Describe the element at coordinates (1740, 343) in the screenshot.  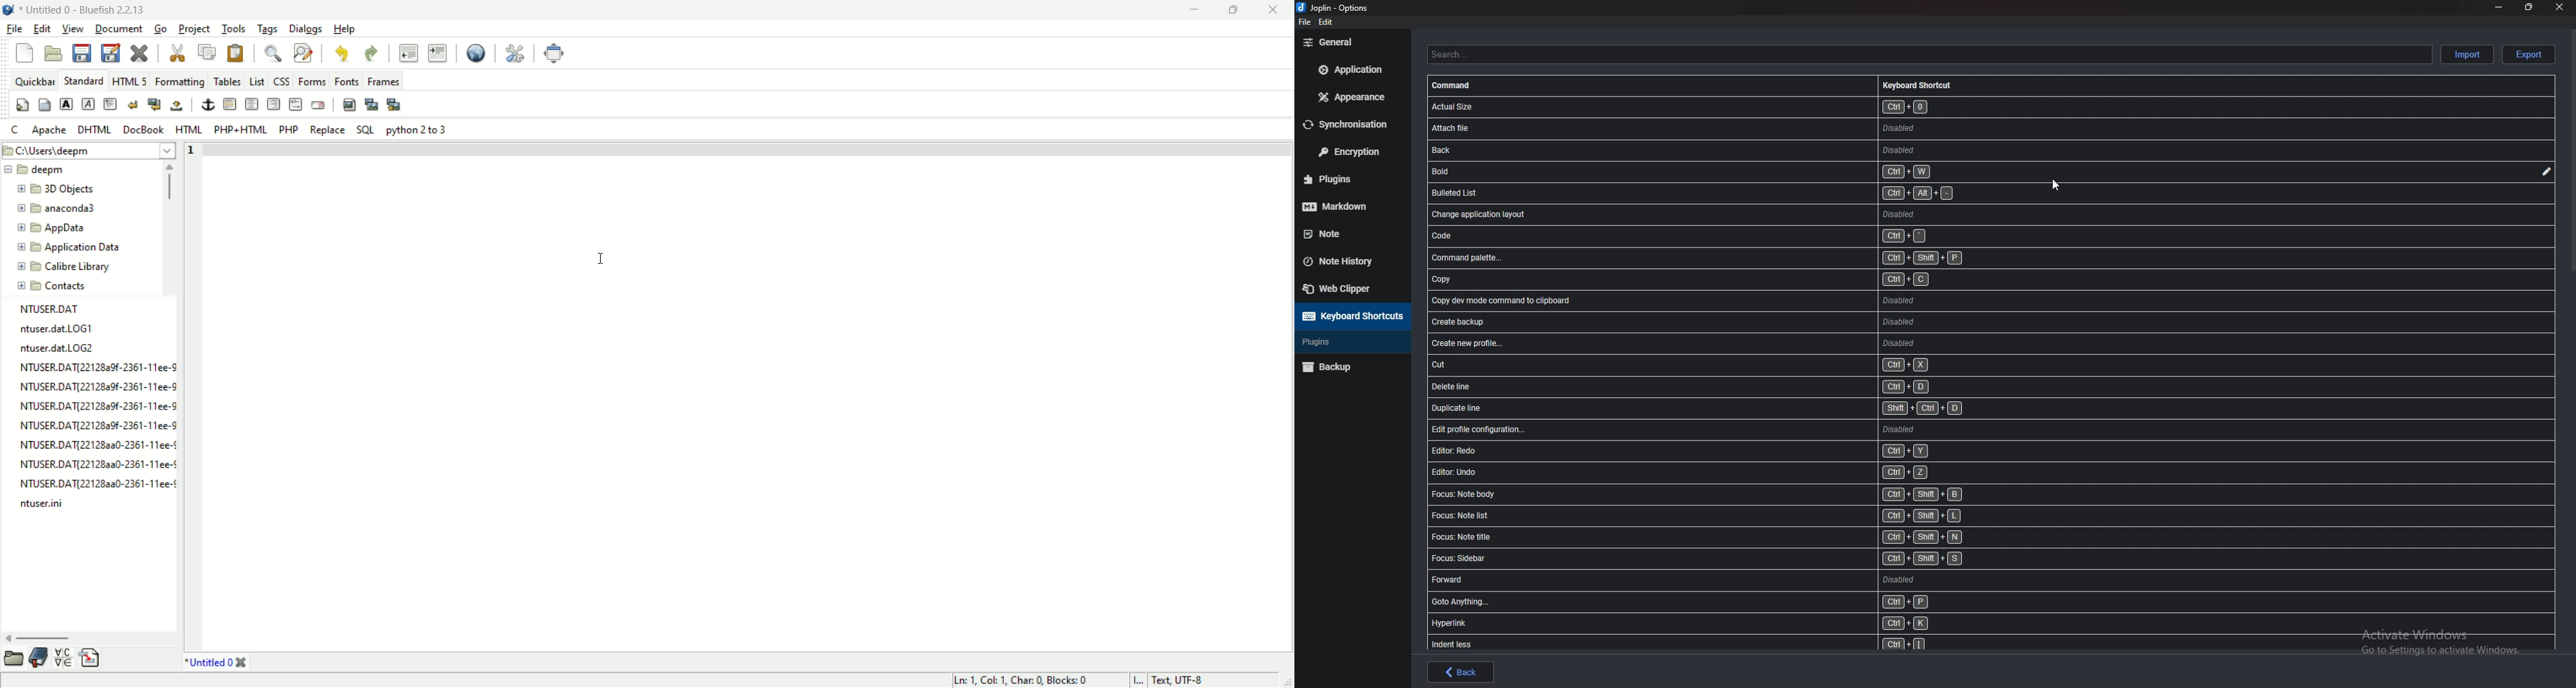
I see `shortcut` at that location.